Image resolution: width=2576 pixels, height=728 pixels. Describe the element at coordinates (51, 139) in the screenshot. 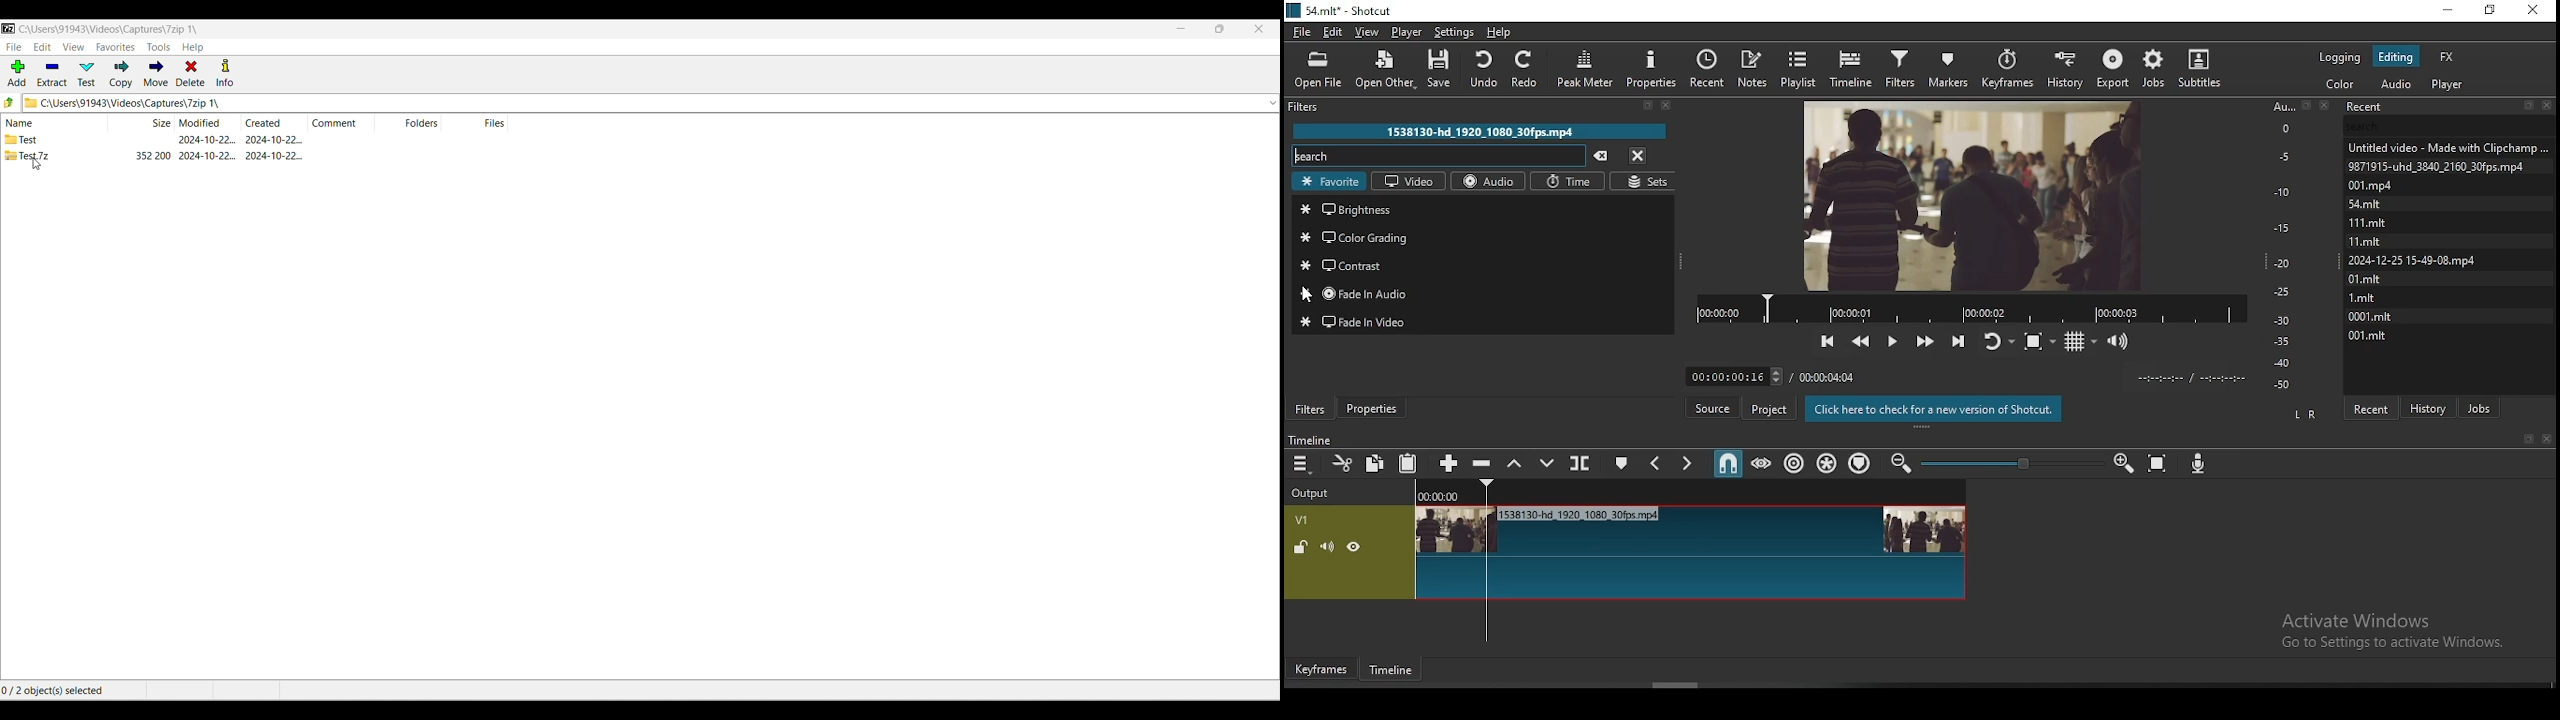

I see `Test` at that location.